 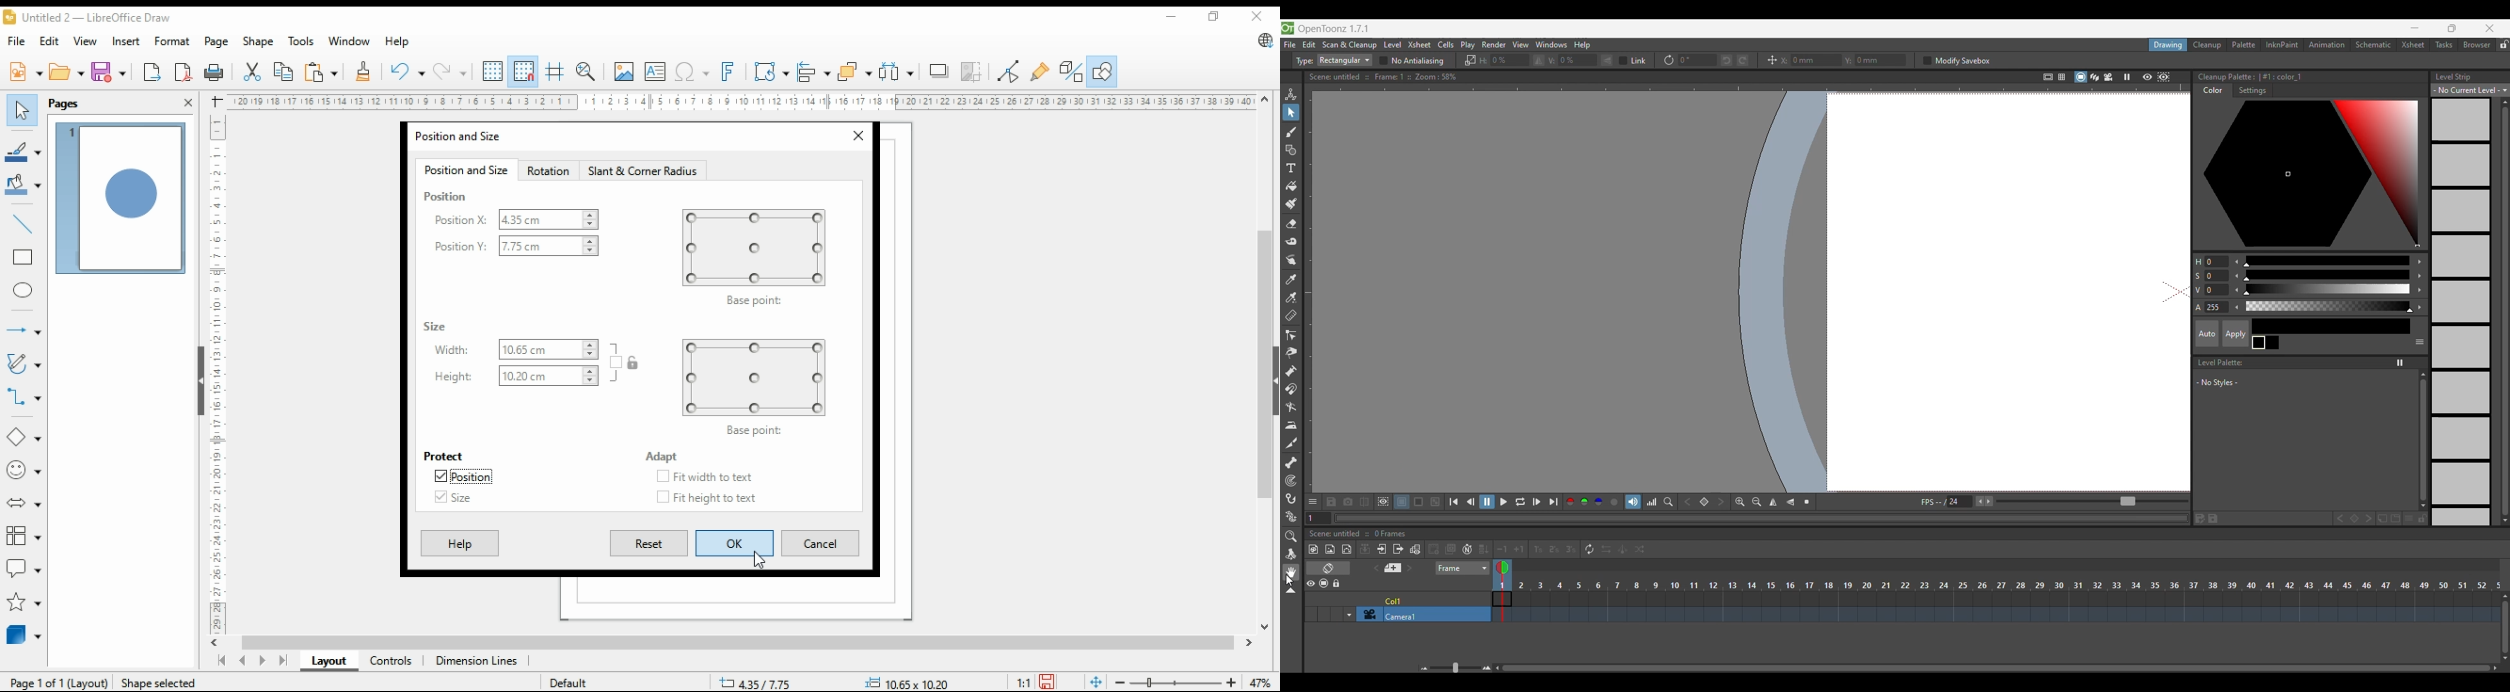 I want to click on show grids, so click(x=493, y=72).